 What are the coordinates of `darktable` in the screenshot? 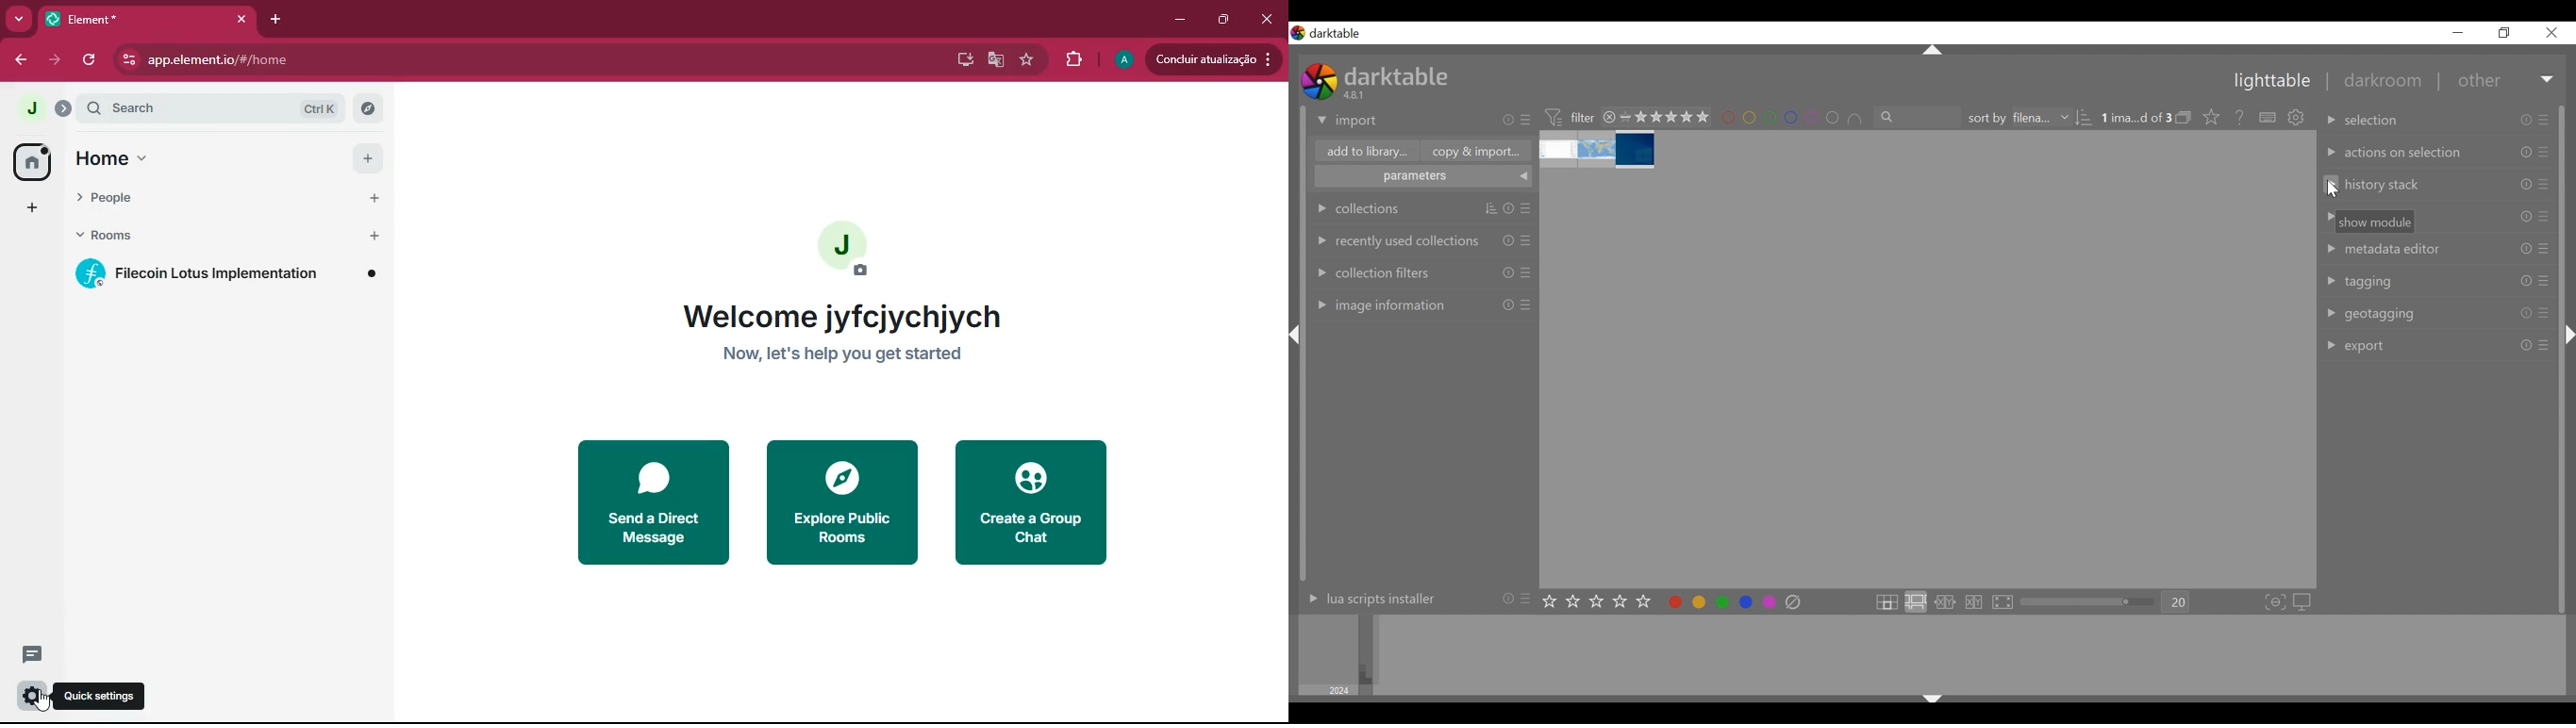 It's located at (1339, 34).